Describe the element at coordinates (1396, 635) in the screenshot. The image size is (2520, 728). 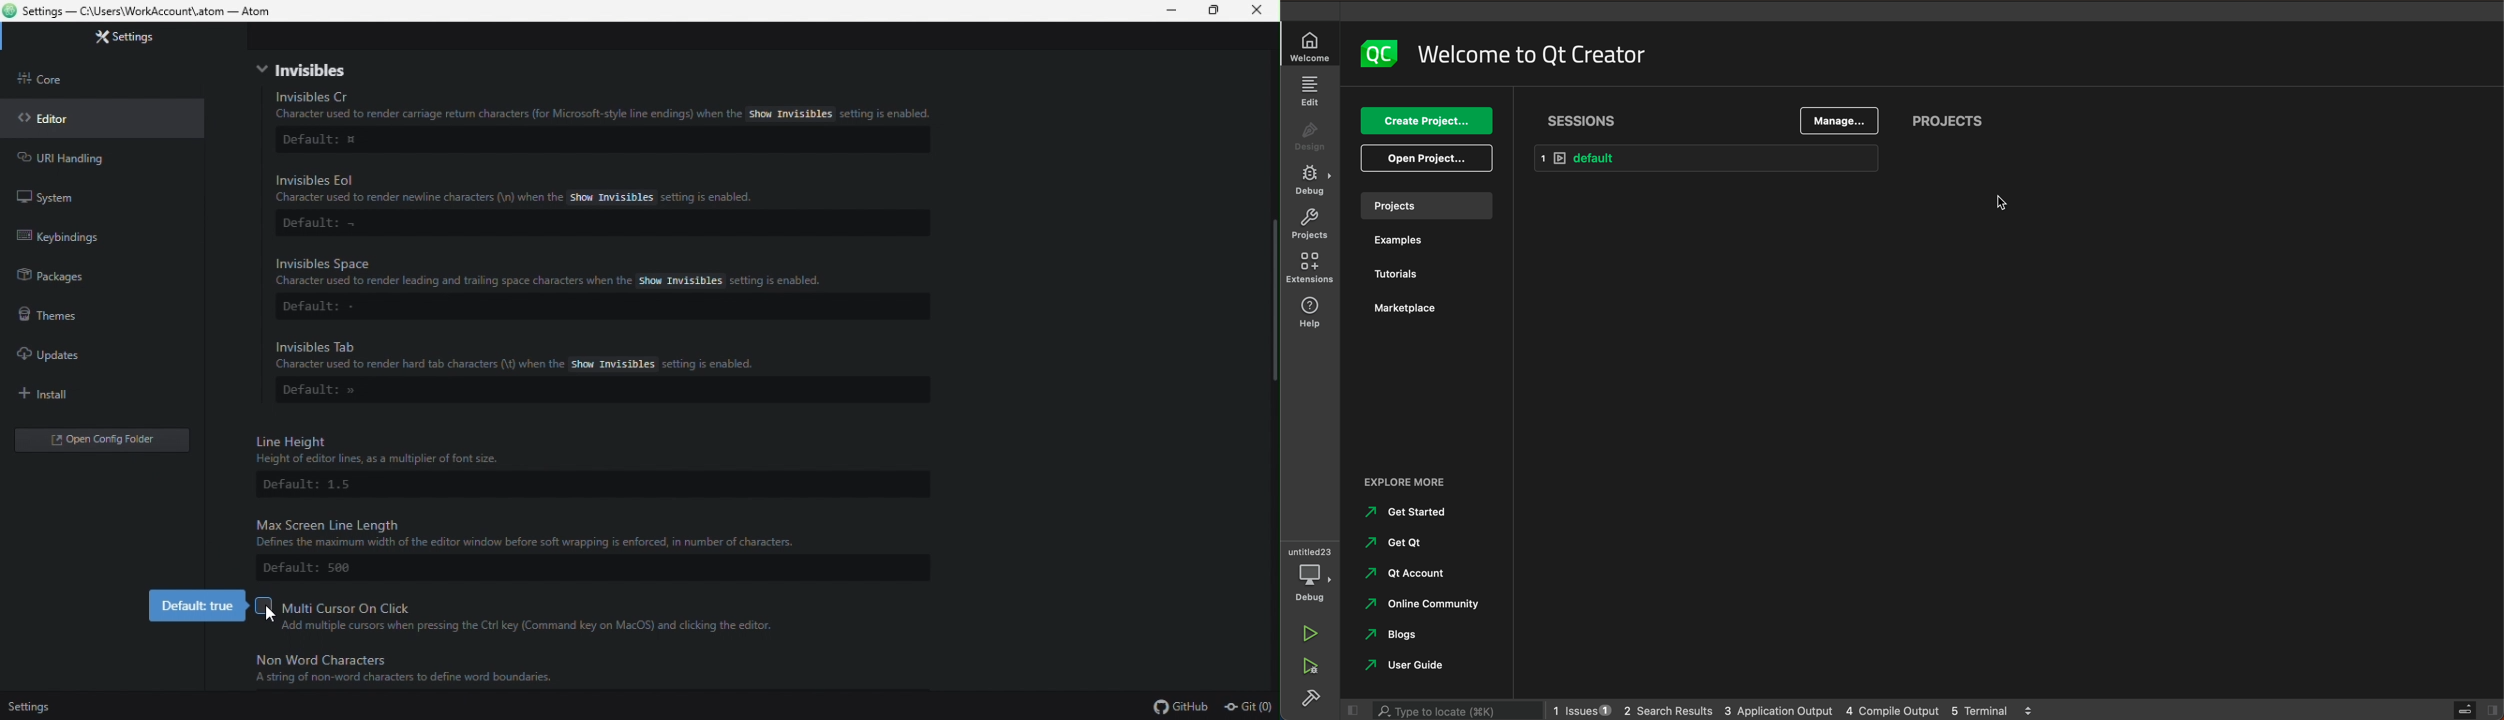
I see `blogs` at that location.